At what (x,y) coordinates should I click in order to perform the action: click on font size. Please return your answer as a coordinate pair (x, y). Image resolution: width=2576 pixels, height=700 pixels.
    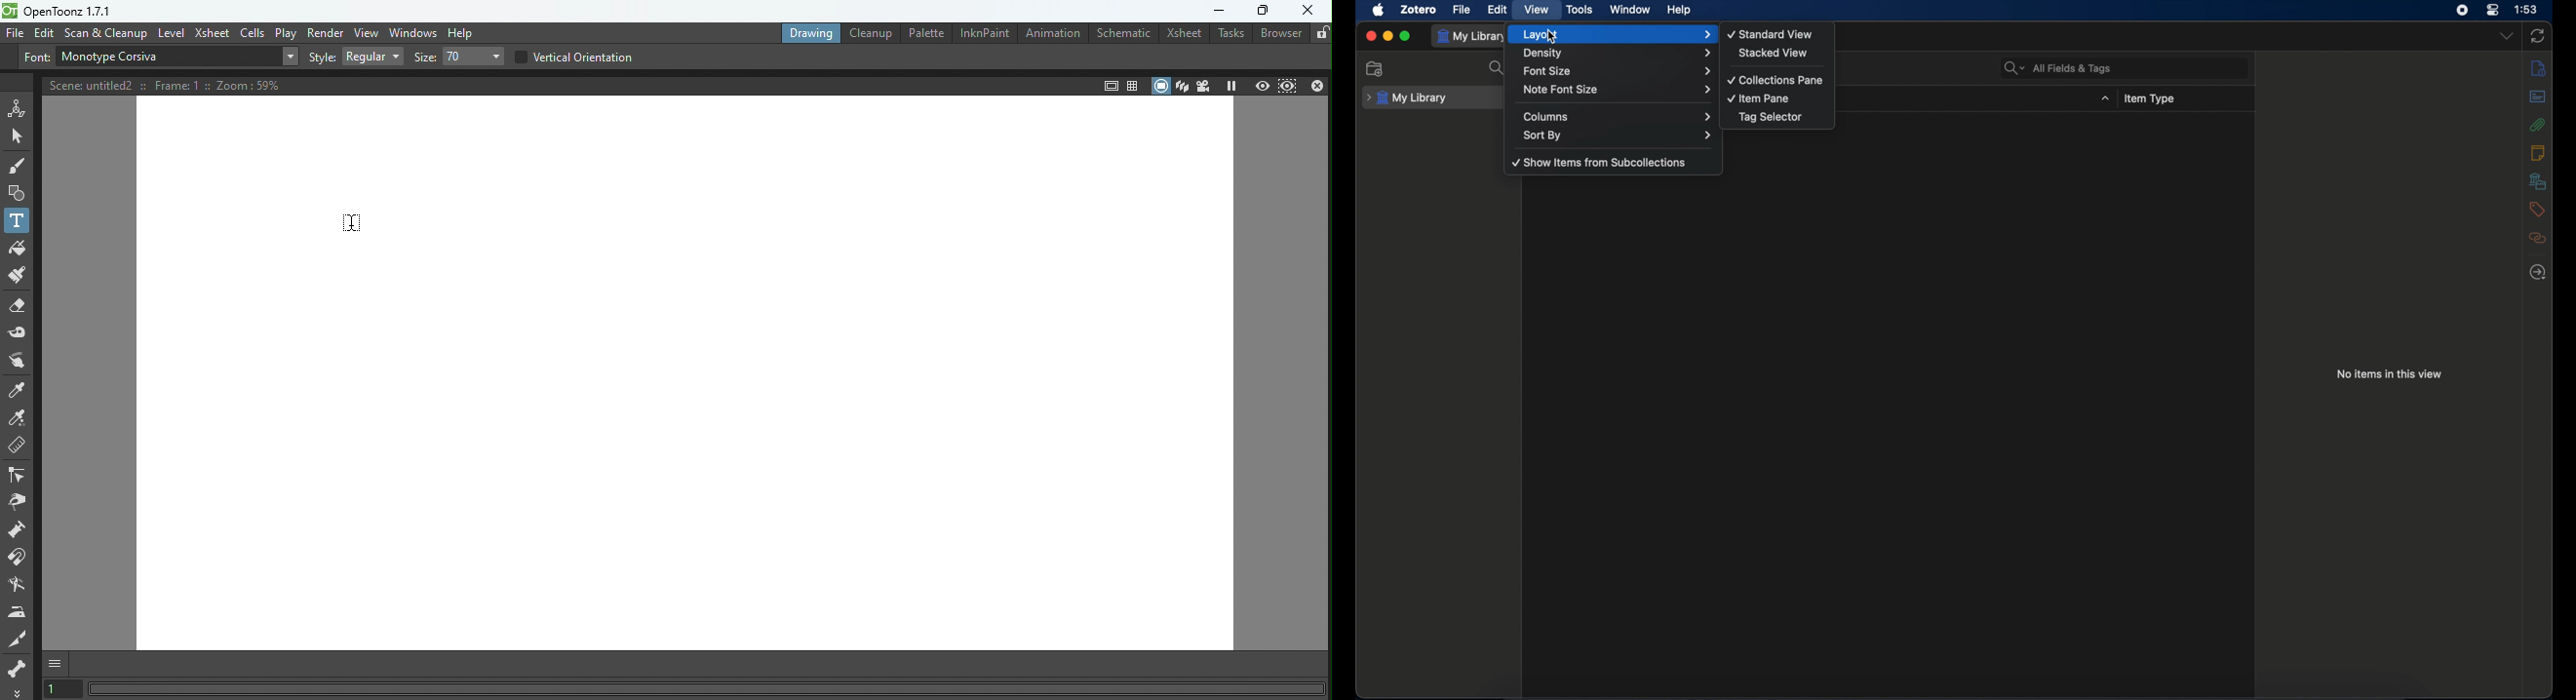
    Looking at the image, I should click on (1616, 70).